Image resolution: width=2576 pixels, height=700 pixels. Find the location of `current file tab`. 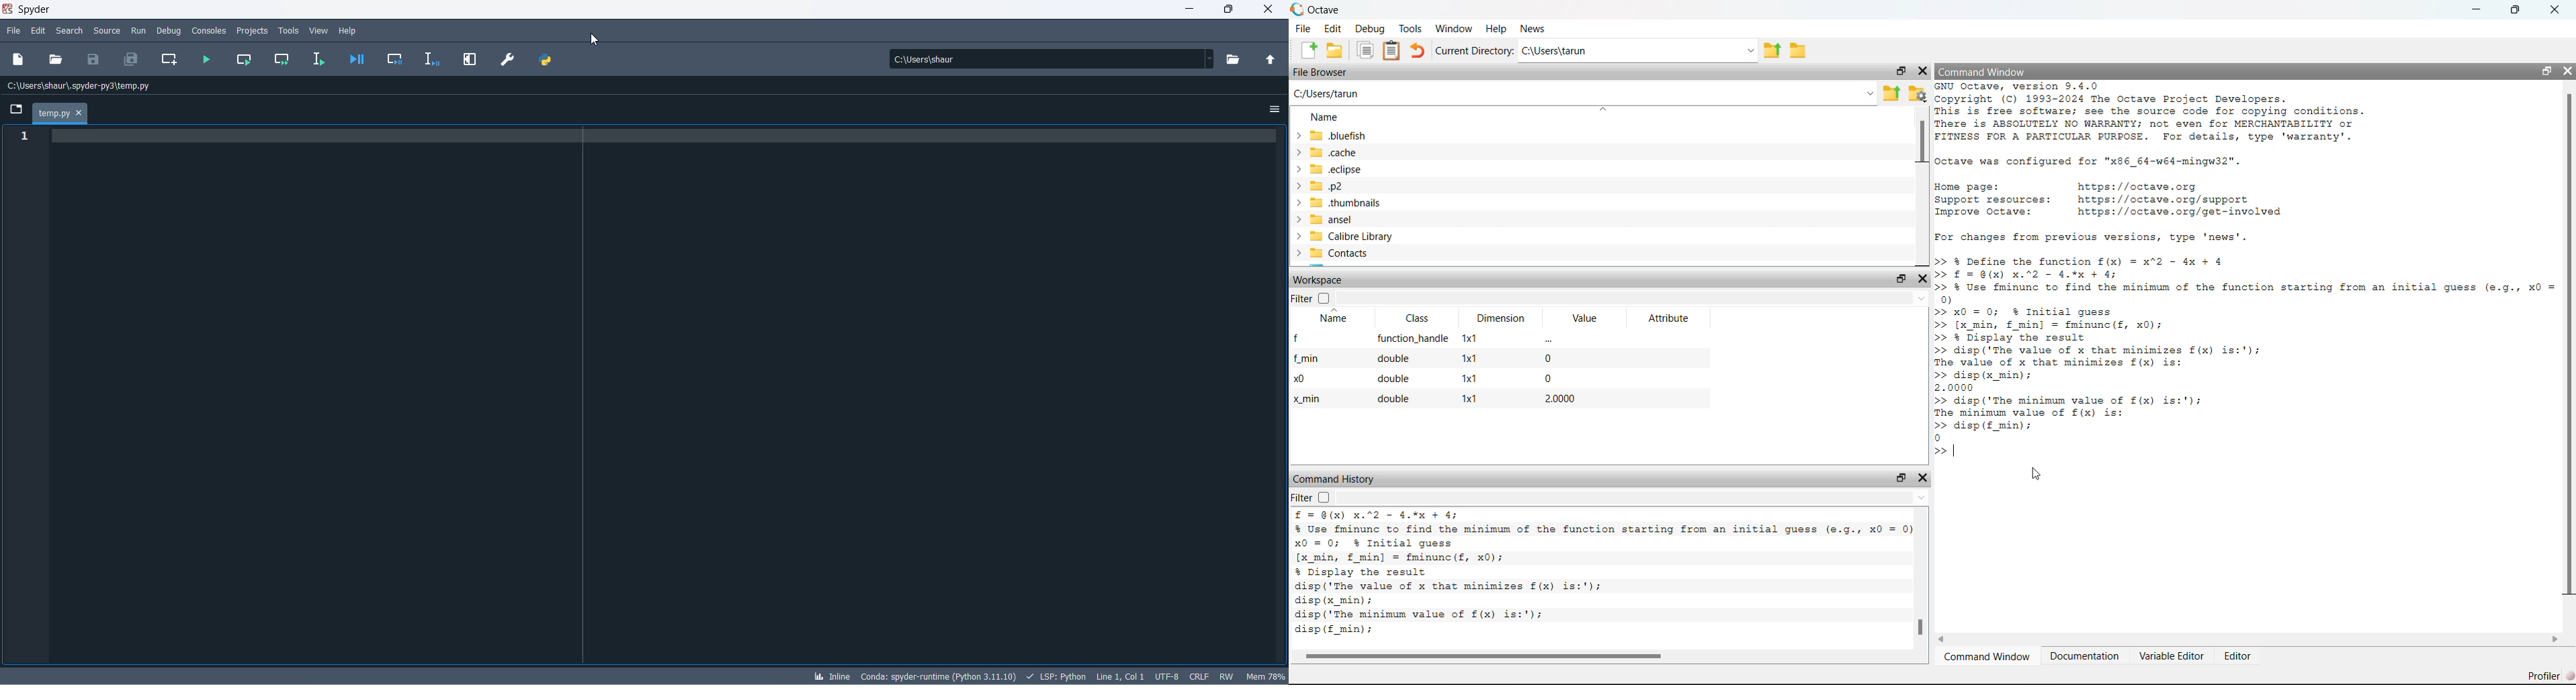

current file tab is located at coordinates (60, 114).